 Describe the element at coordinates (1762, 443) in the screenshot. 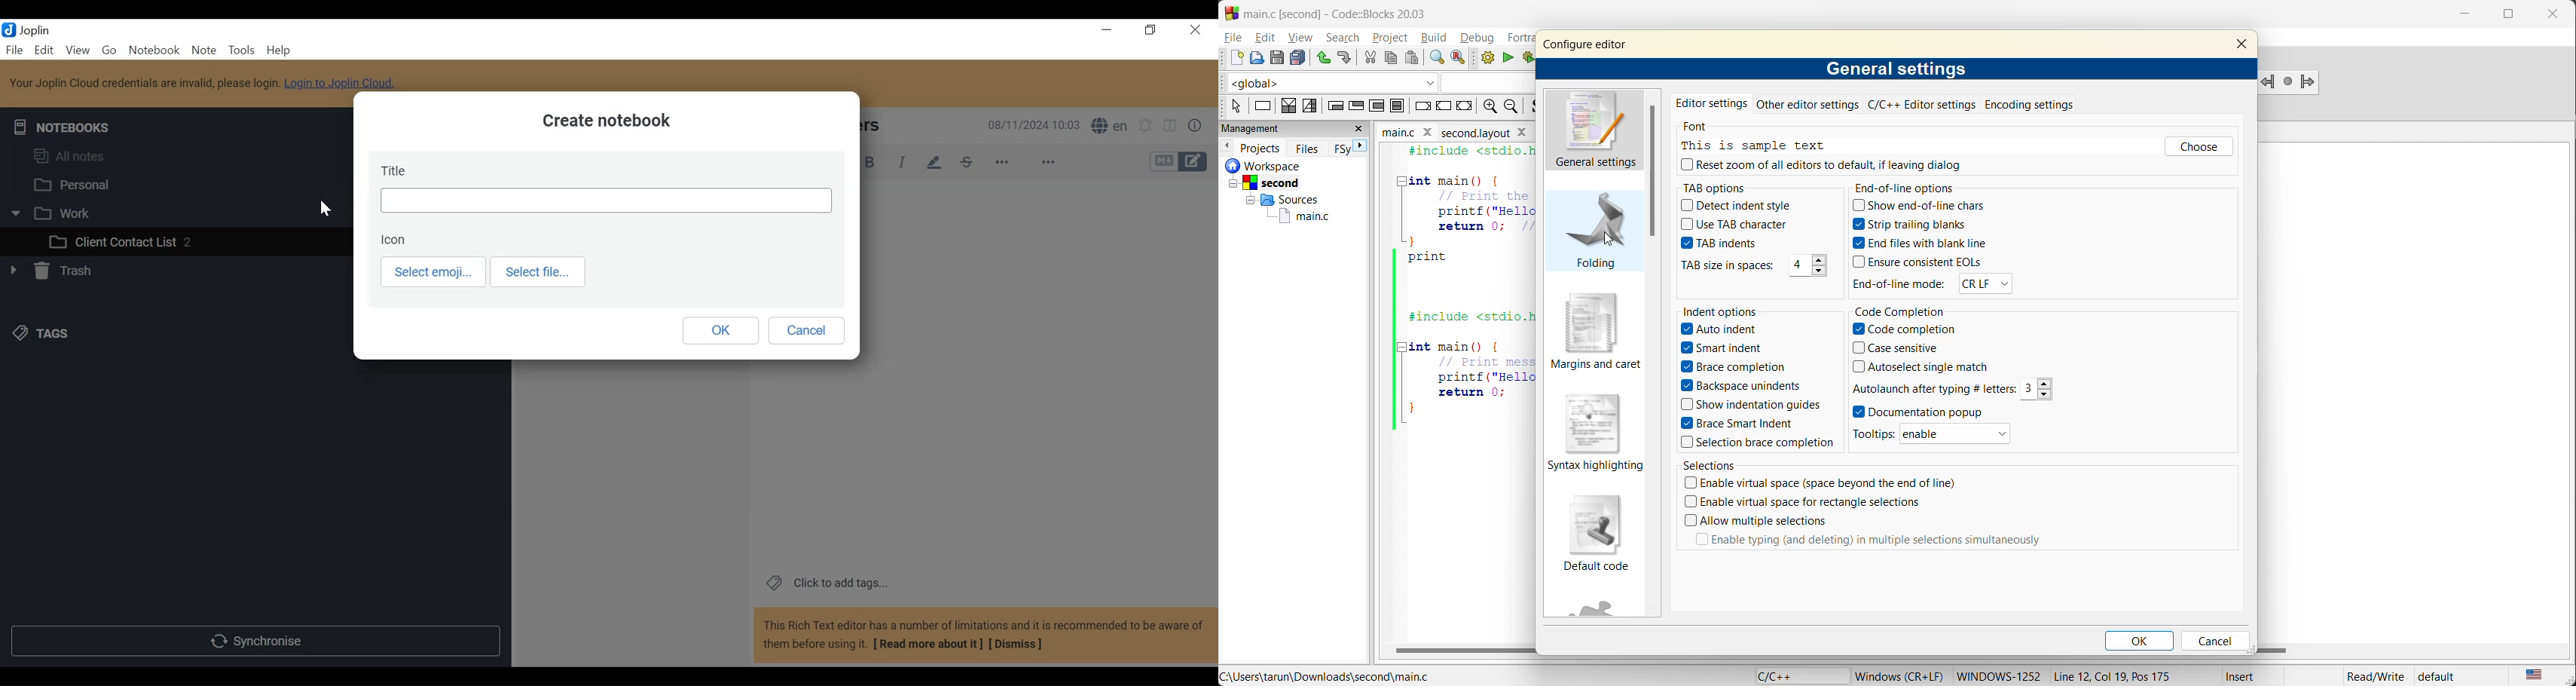

I see `Selection brace completion` at that location.